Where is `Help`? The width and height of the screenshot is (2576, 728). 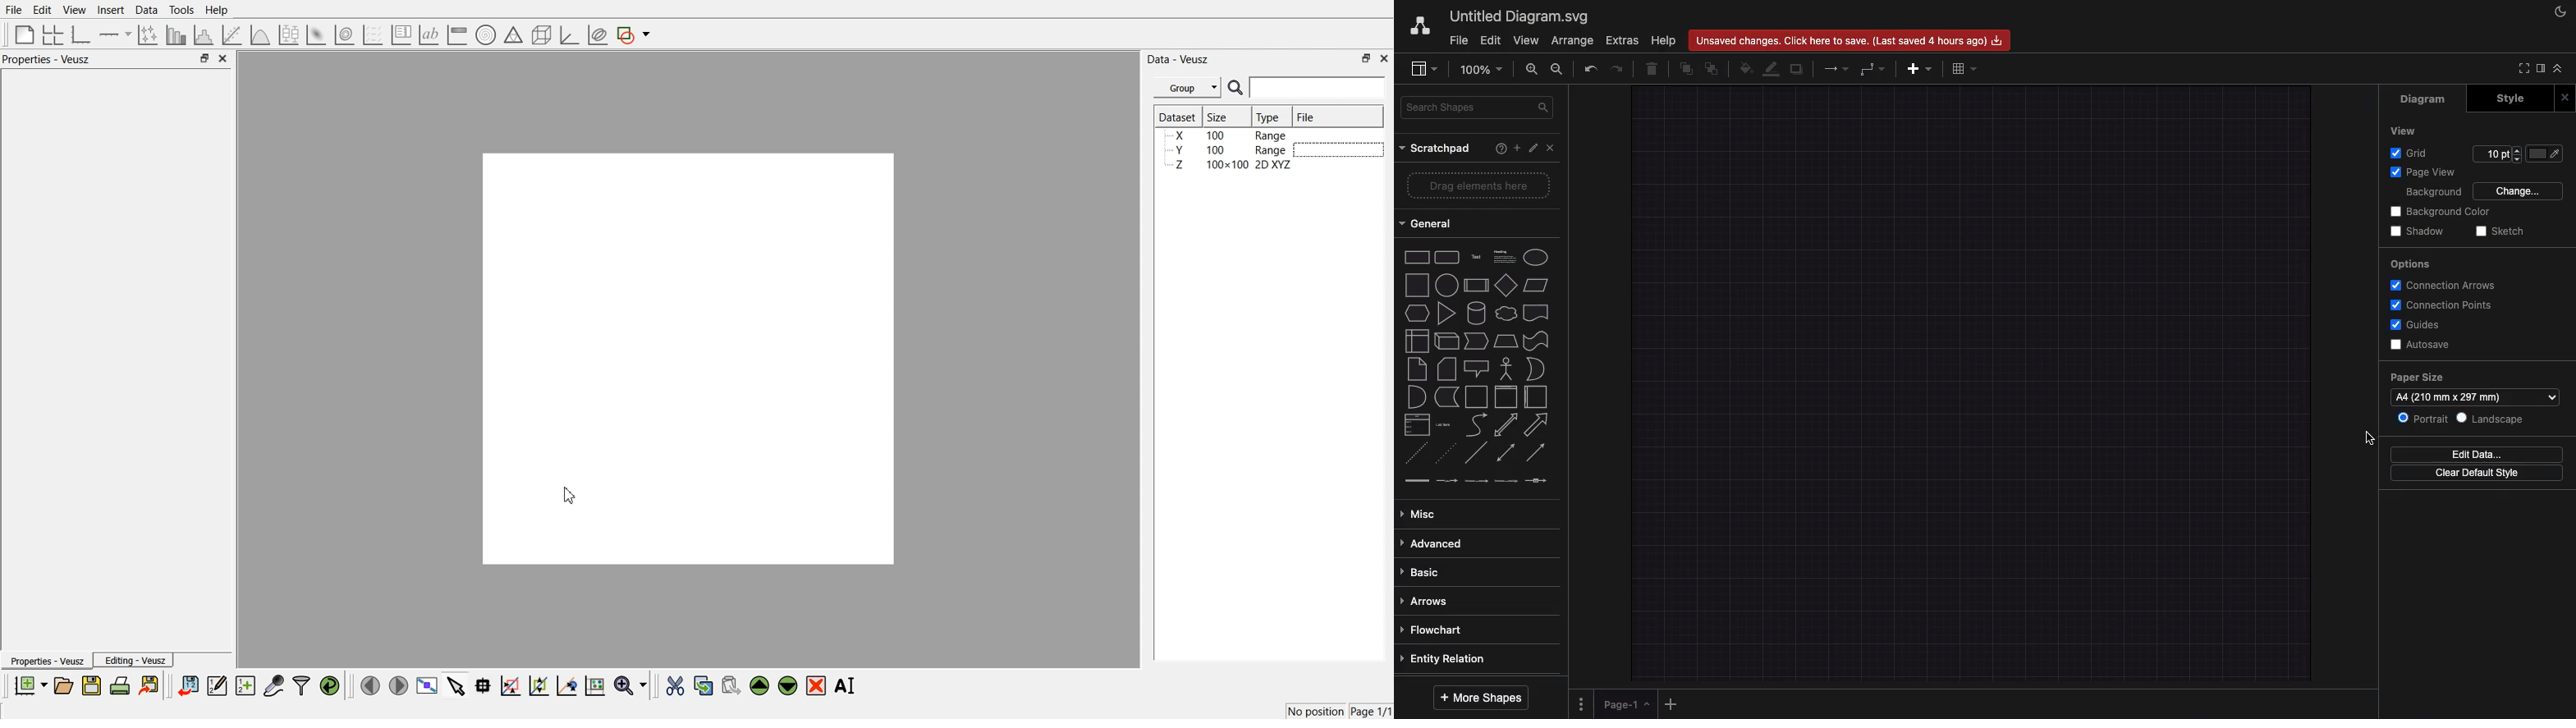
Help is located at coordinates (1662, 42).